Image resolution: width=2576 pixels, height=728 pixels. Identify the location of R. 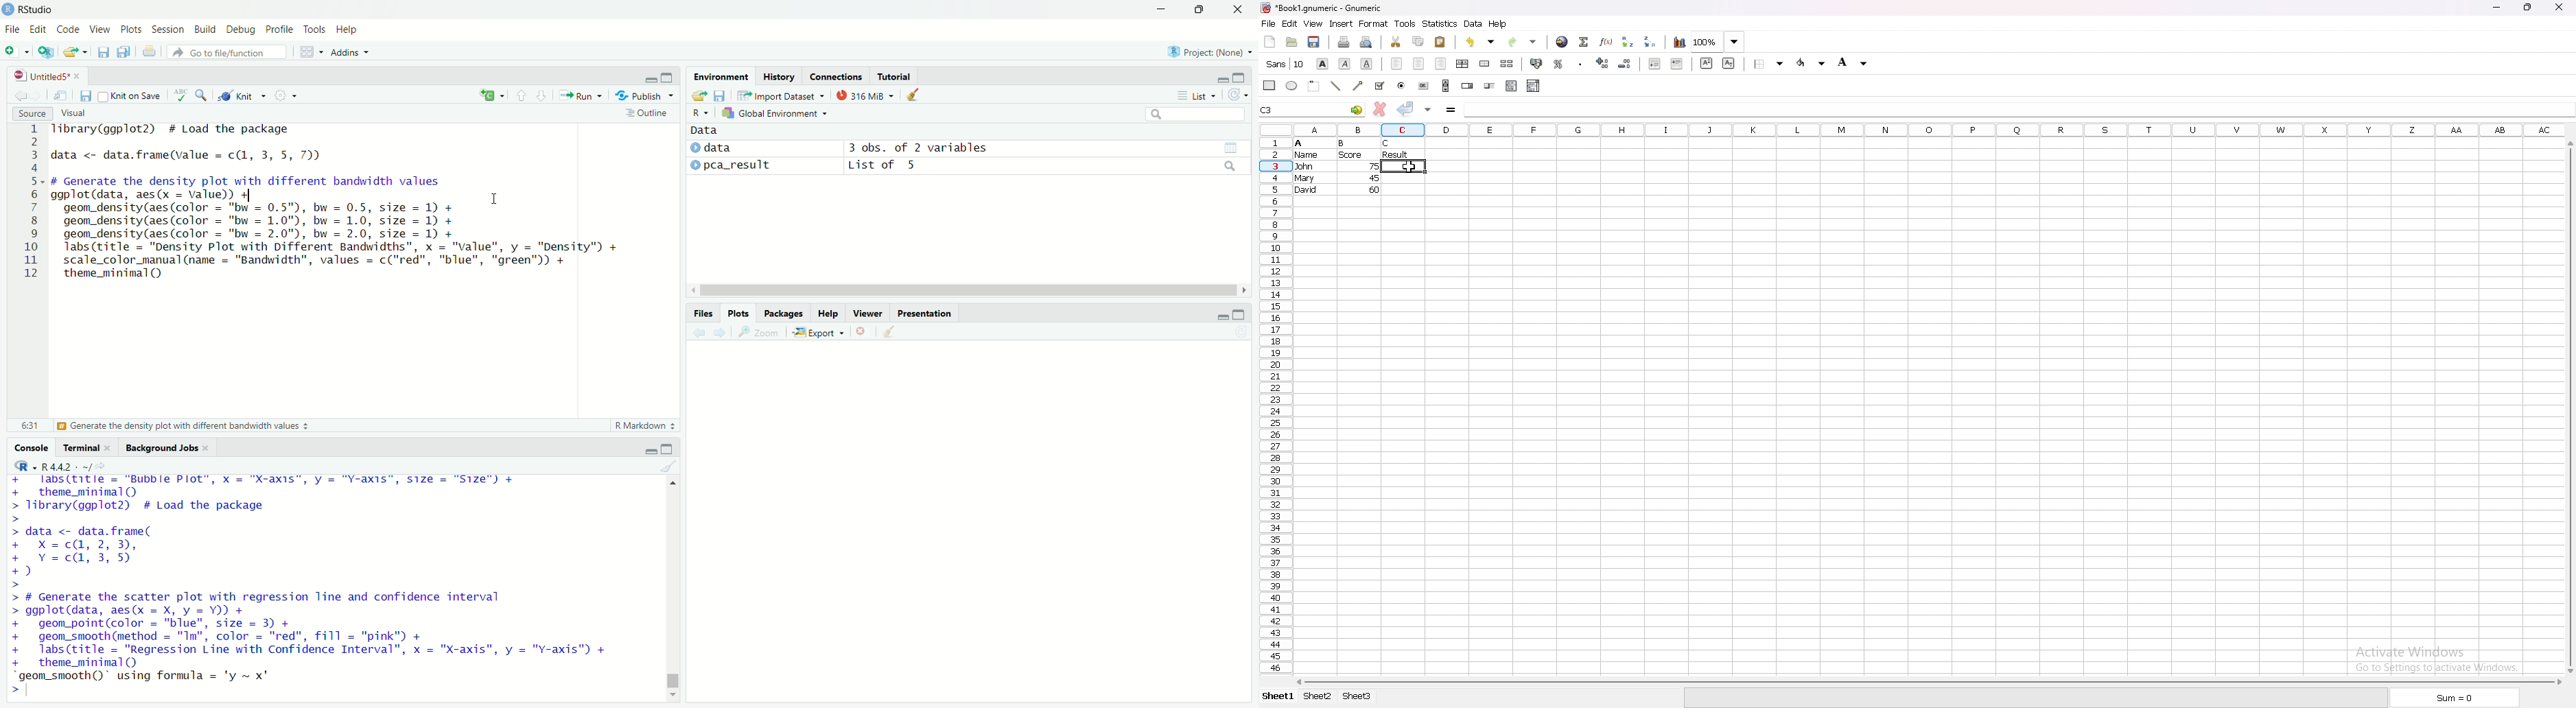
(701, 113).